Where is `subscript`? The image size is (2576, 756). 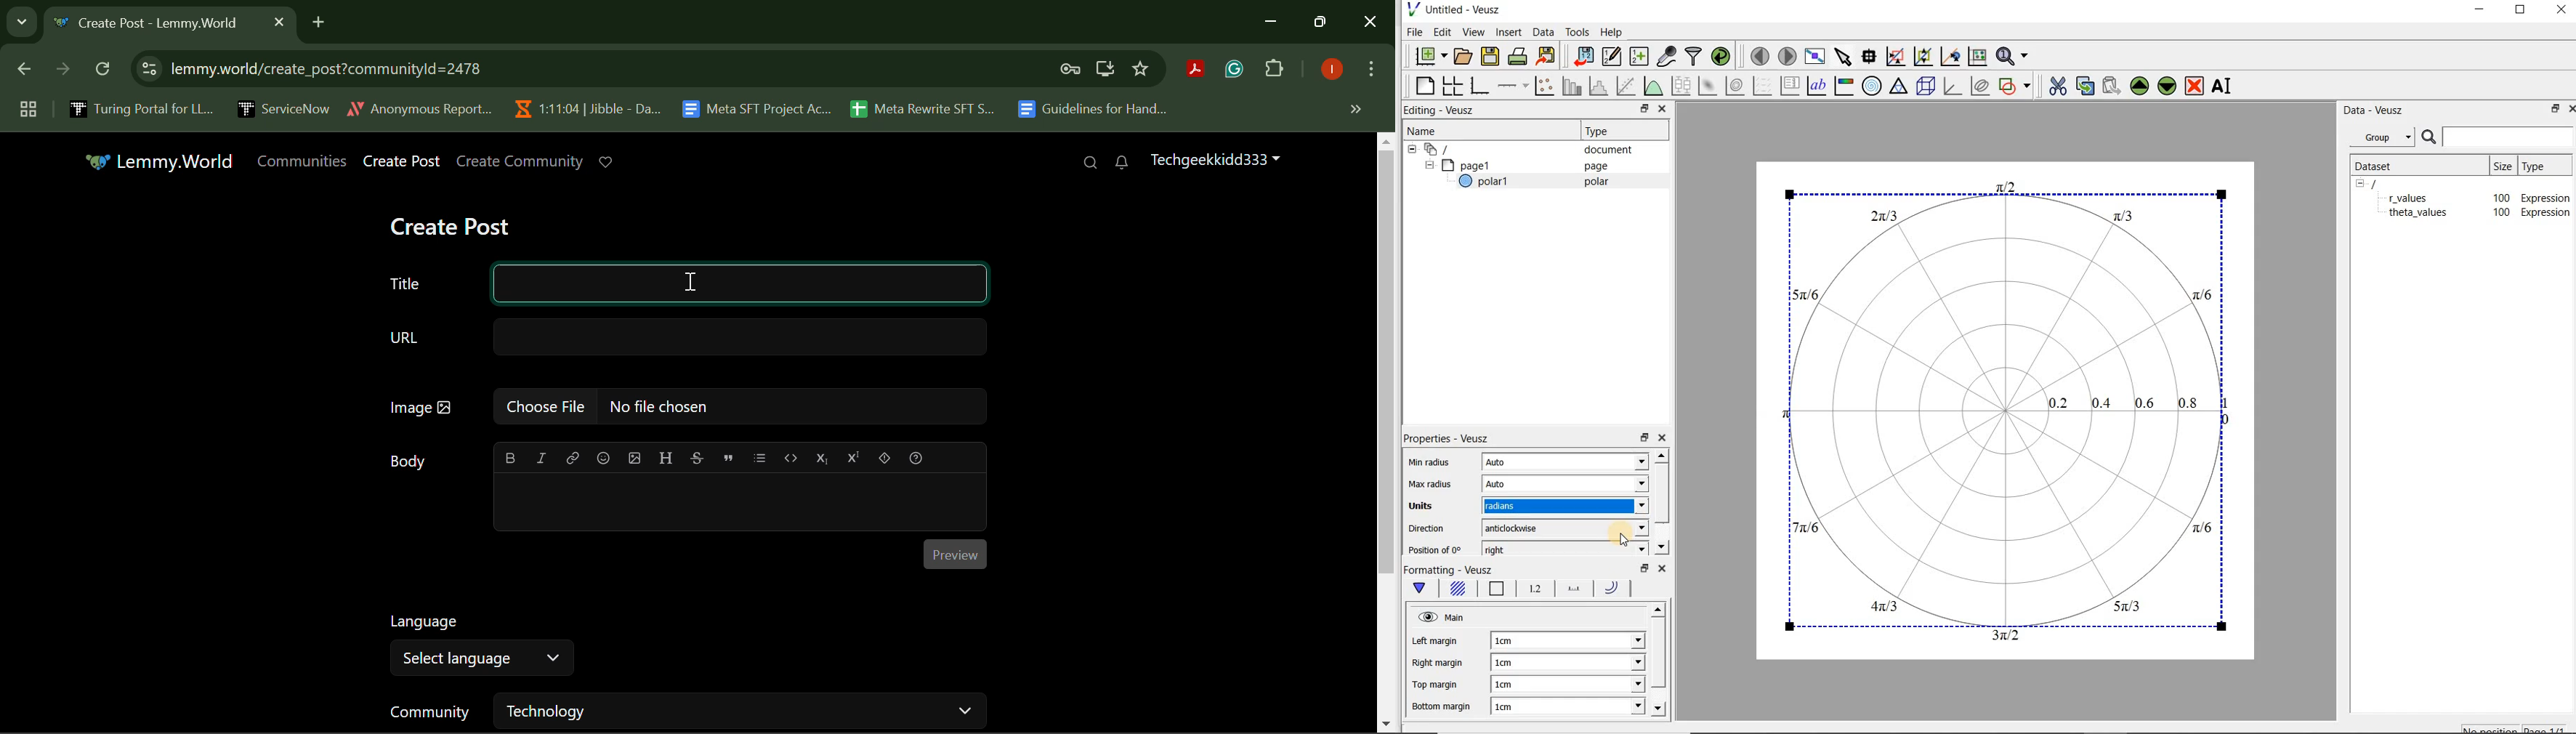
subscript is located at coordinates (823, 456).